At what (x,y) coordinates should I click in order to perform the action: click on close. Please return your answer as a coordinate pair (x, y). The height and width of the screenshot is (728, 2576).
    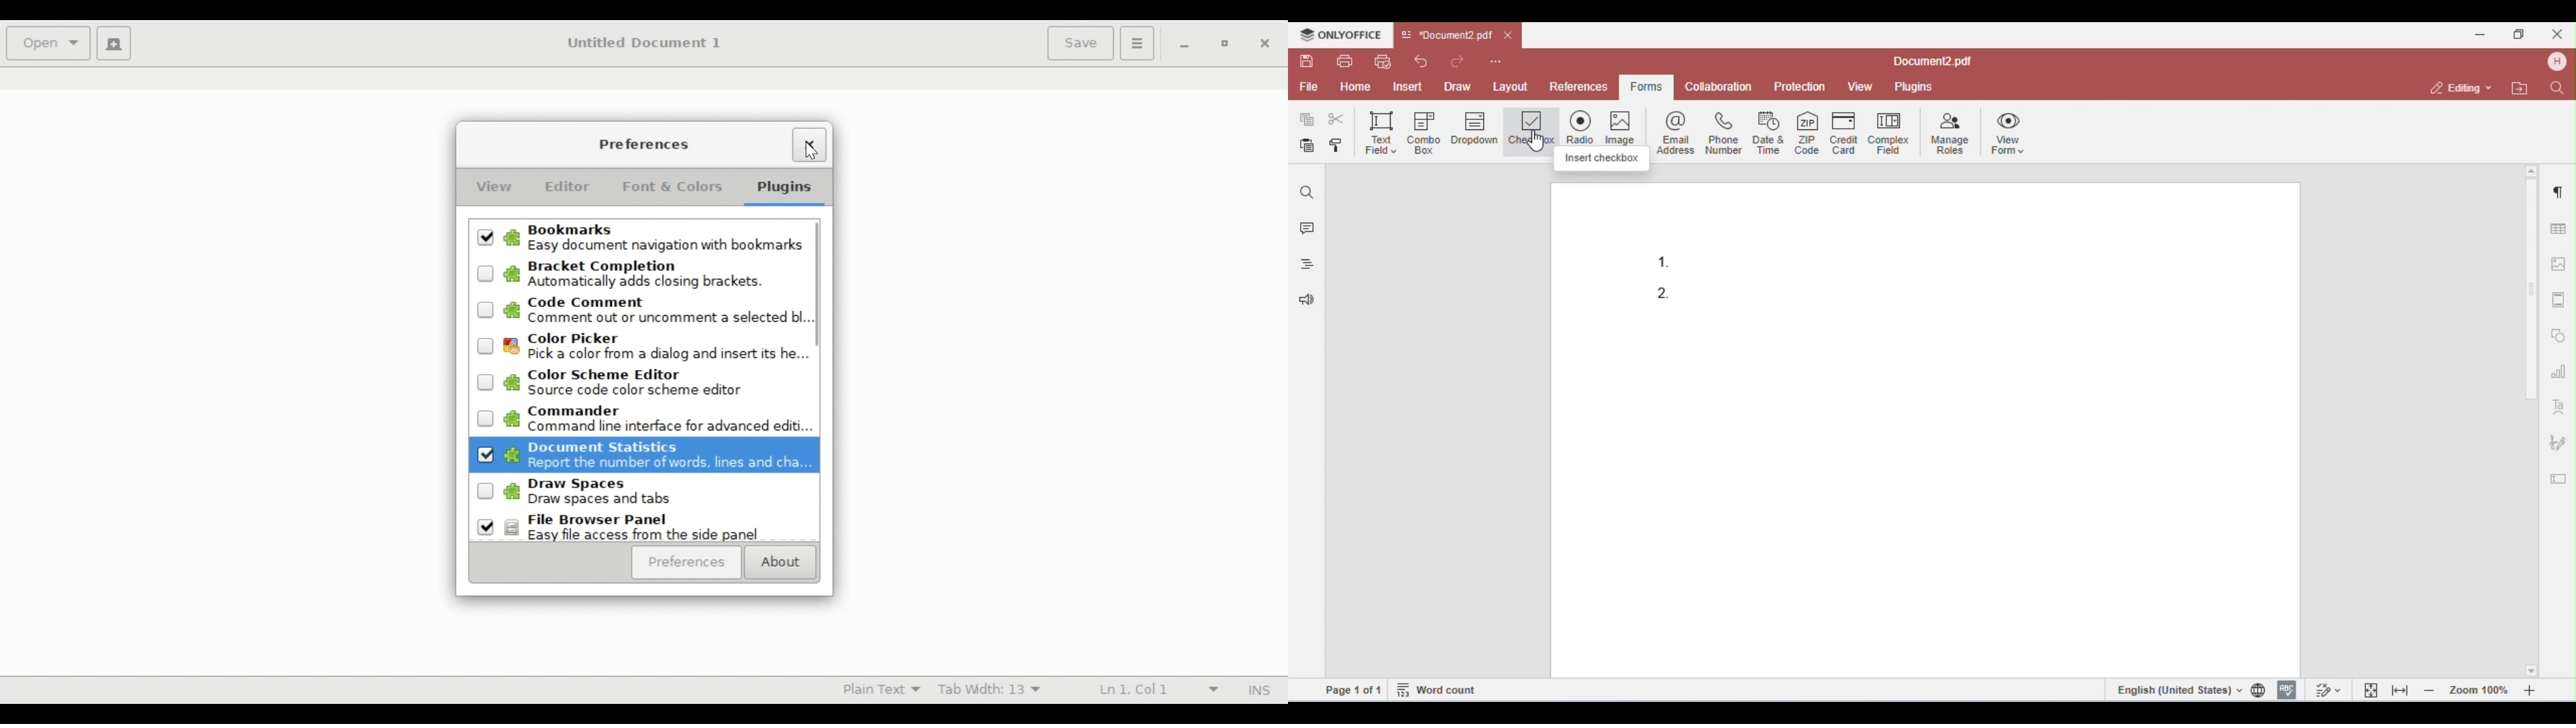
    Looking at the image, I should click on (1265, 44).